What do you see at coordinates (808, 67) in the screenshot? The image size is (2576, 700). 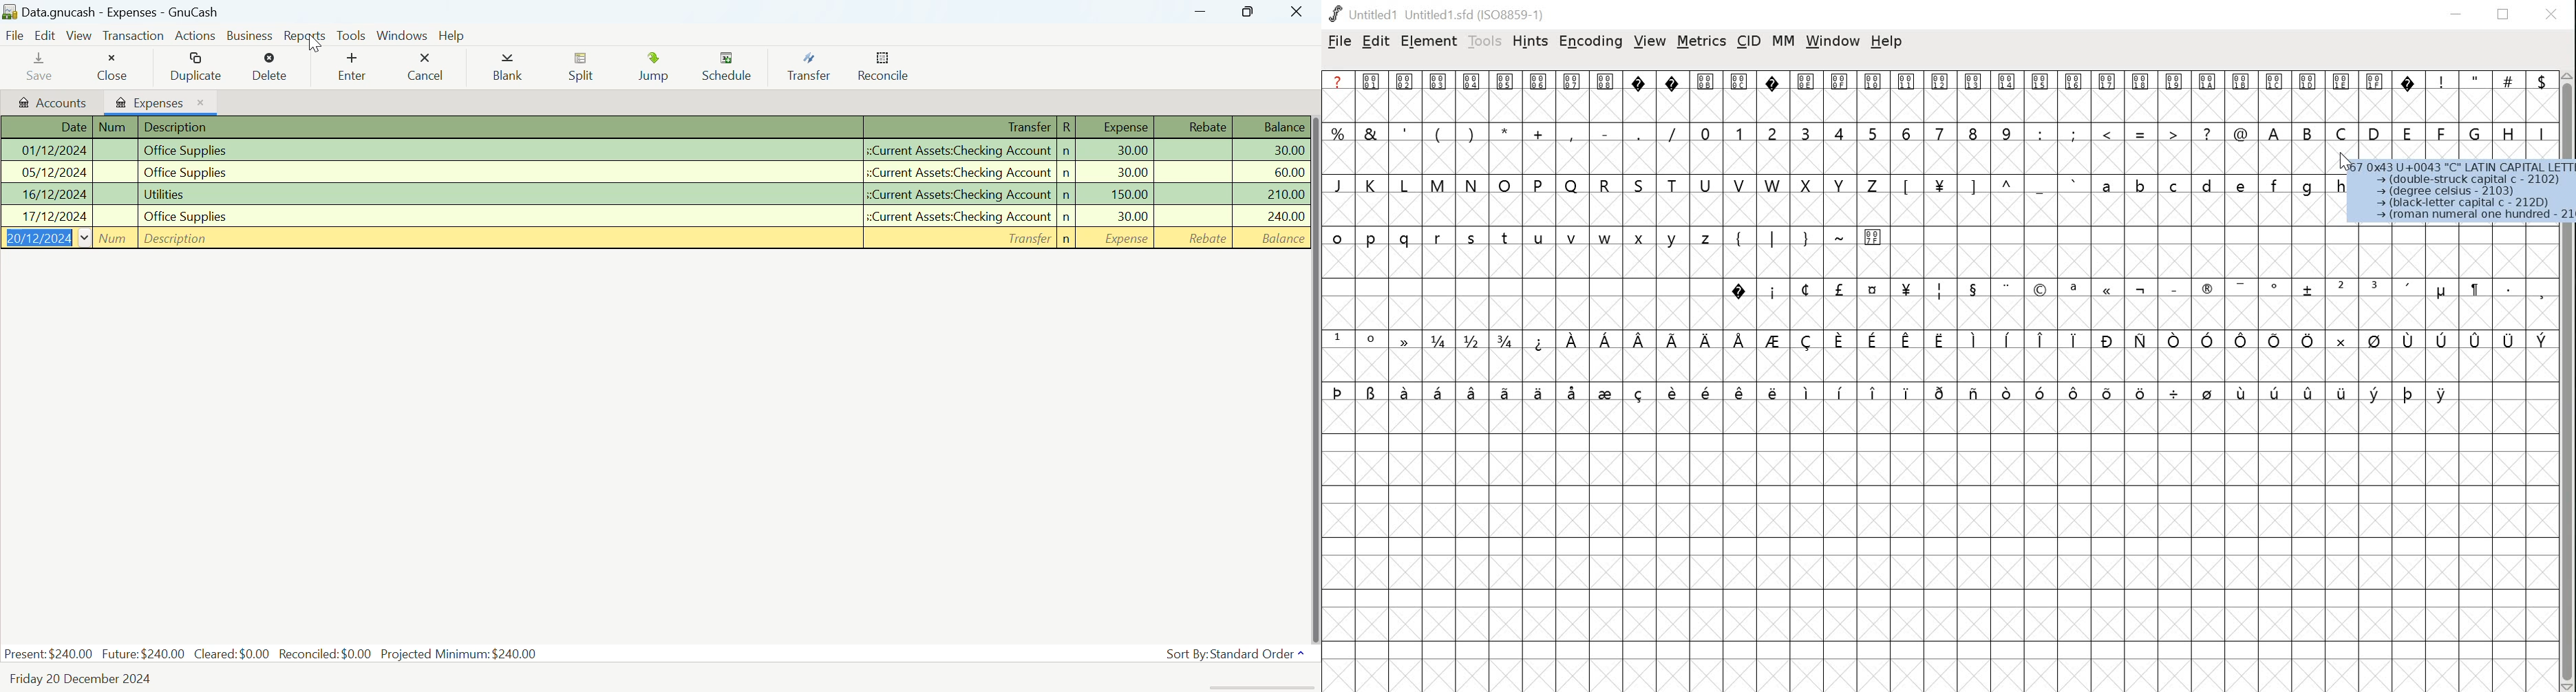 I see `Transfer` at bounding box center [808, 67].